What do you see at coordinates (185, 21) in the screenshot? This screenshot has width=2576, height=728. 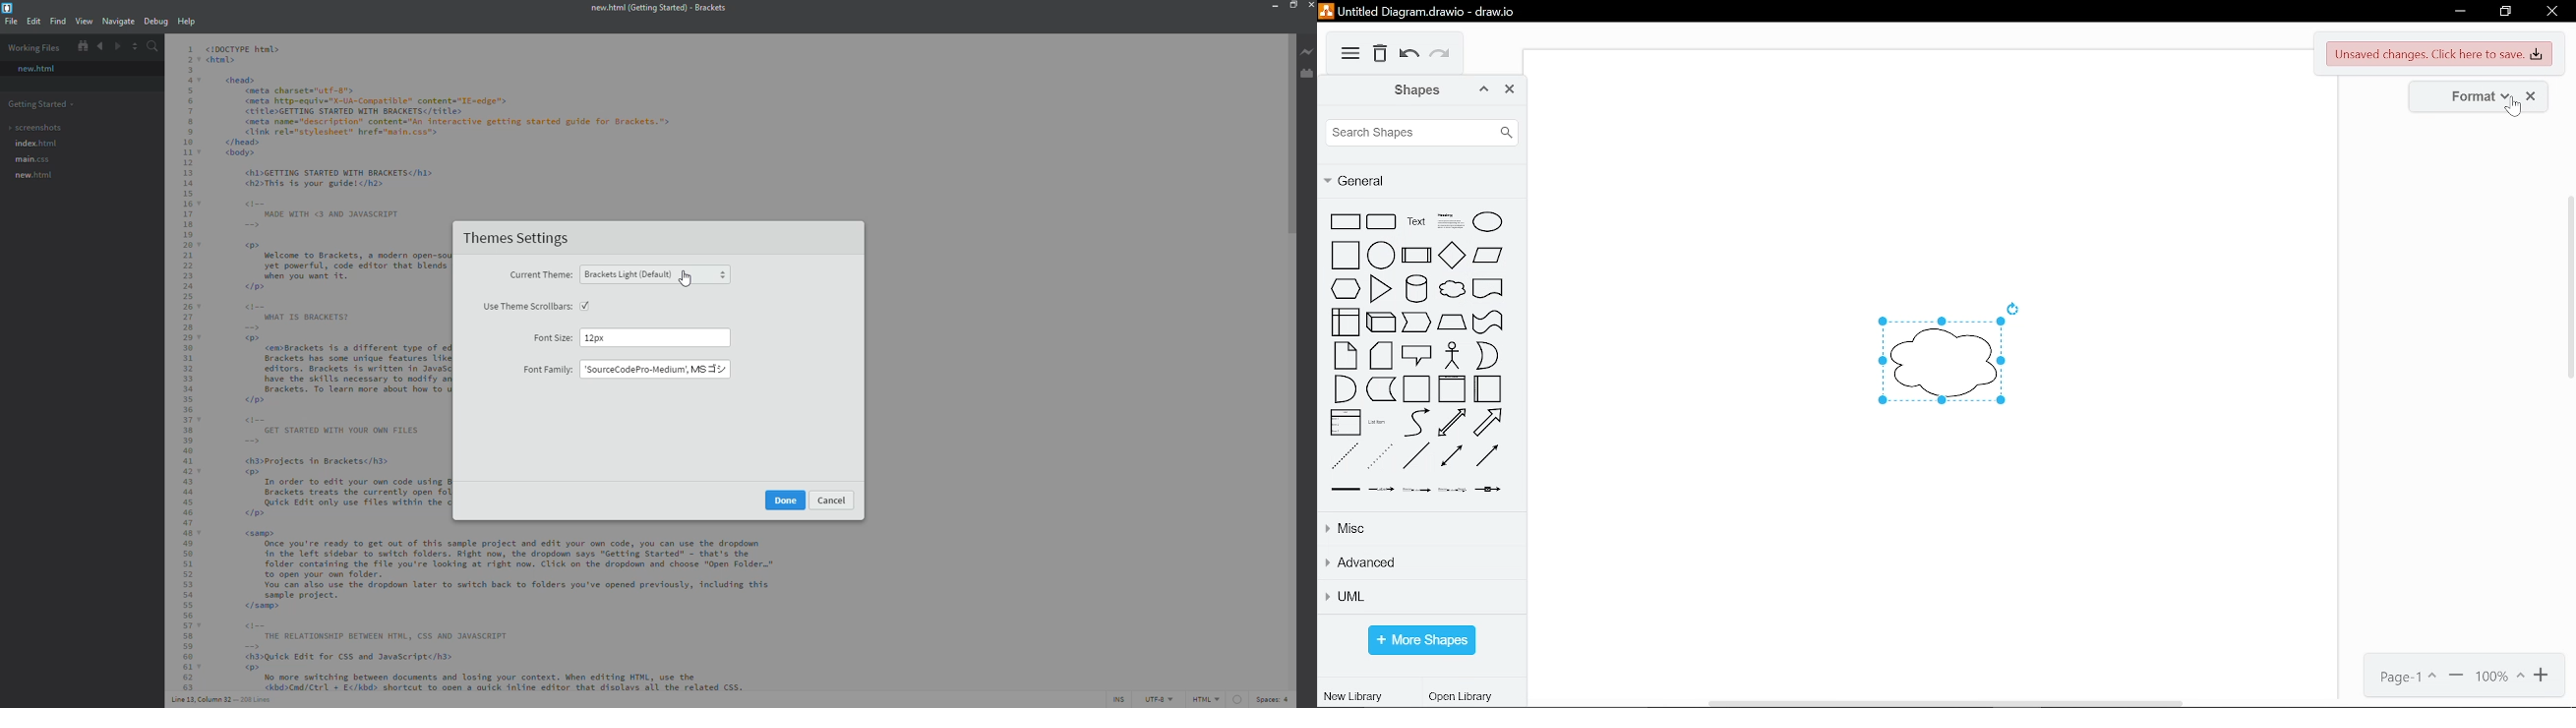 I see `help` at bounding box center [185, 21].